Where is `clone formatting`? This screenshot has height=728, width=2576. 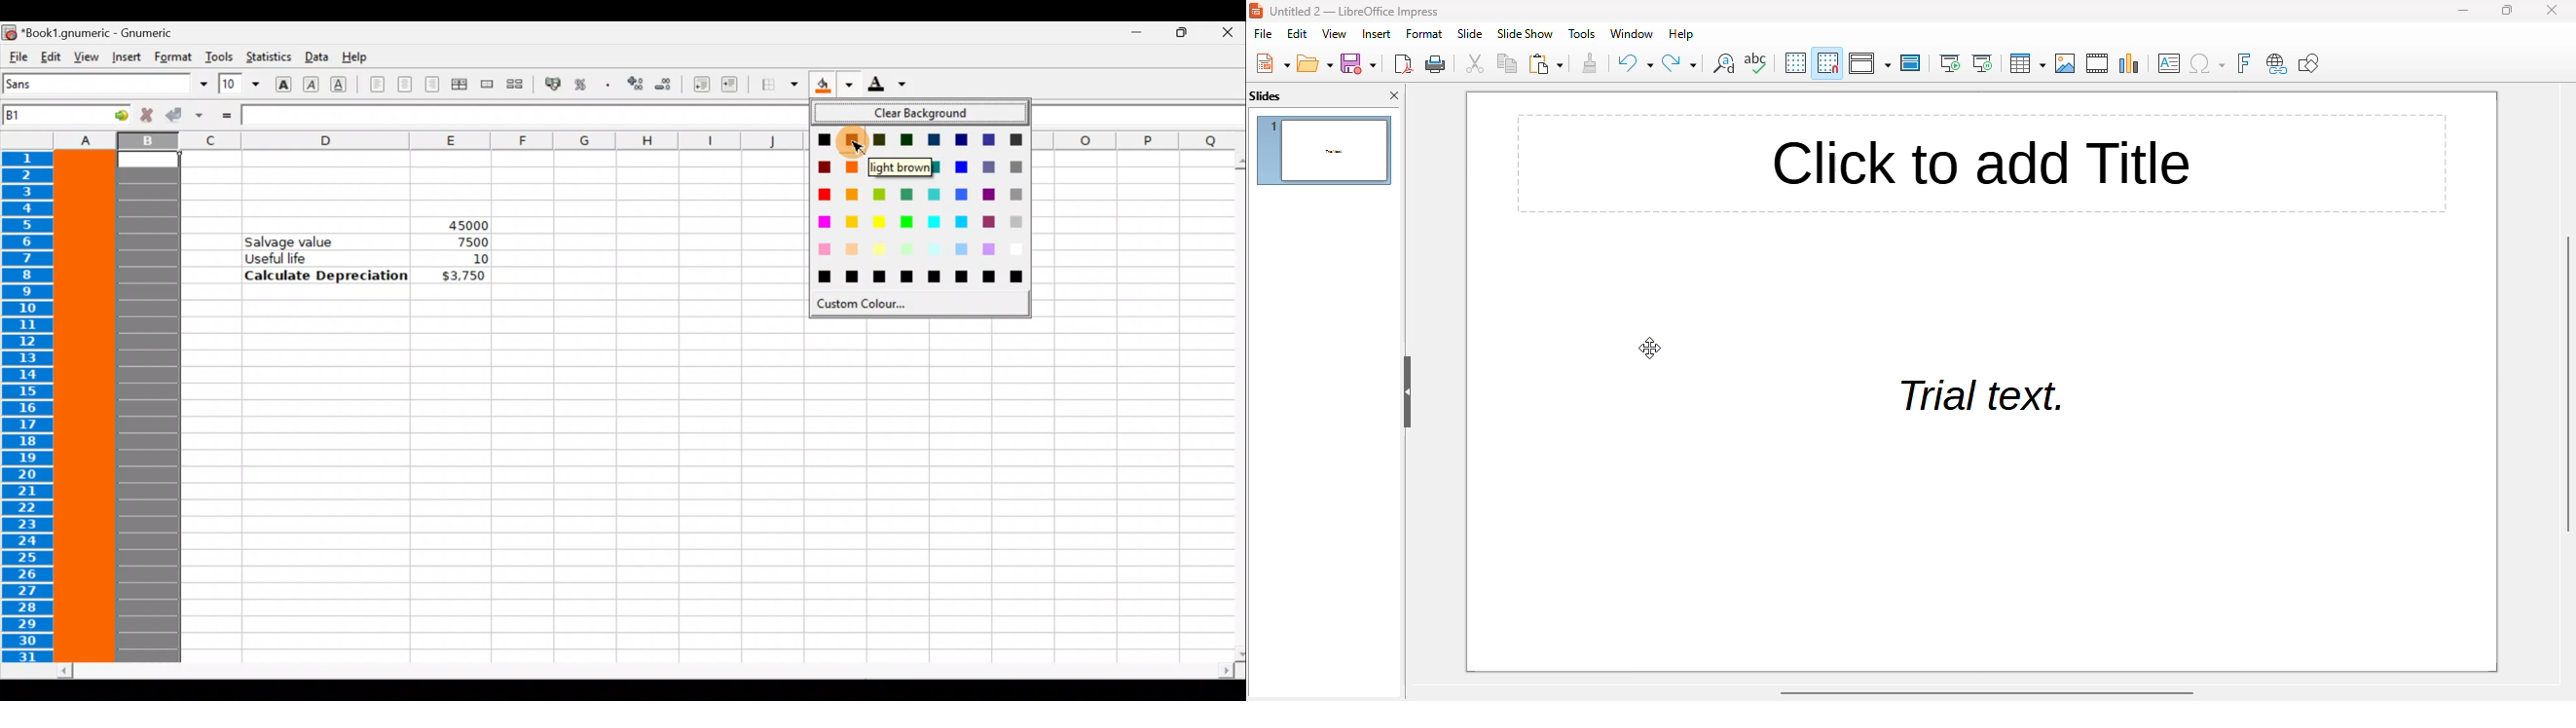 clone formatting is located at coordinates (1590, 62).